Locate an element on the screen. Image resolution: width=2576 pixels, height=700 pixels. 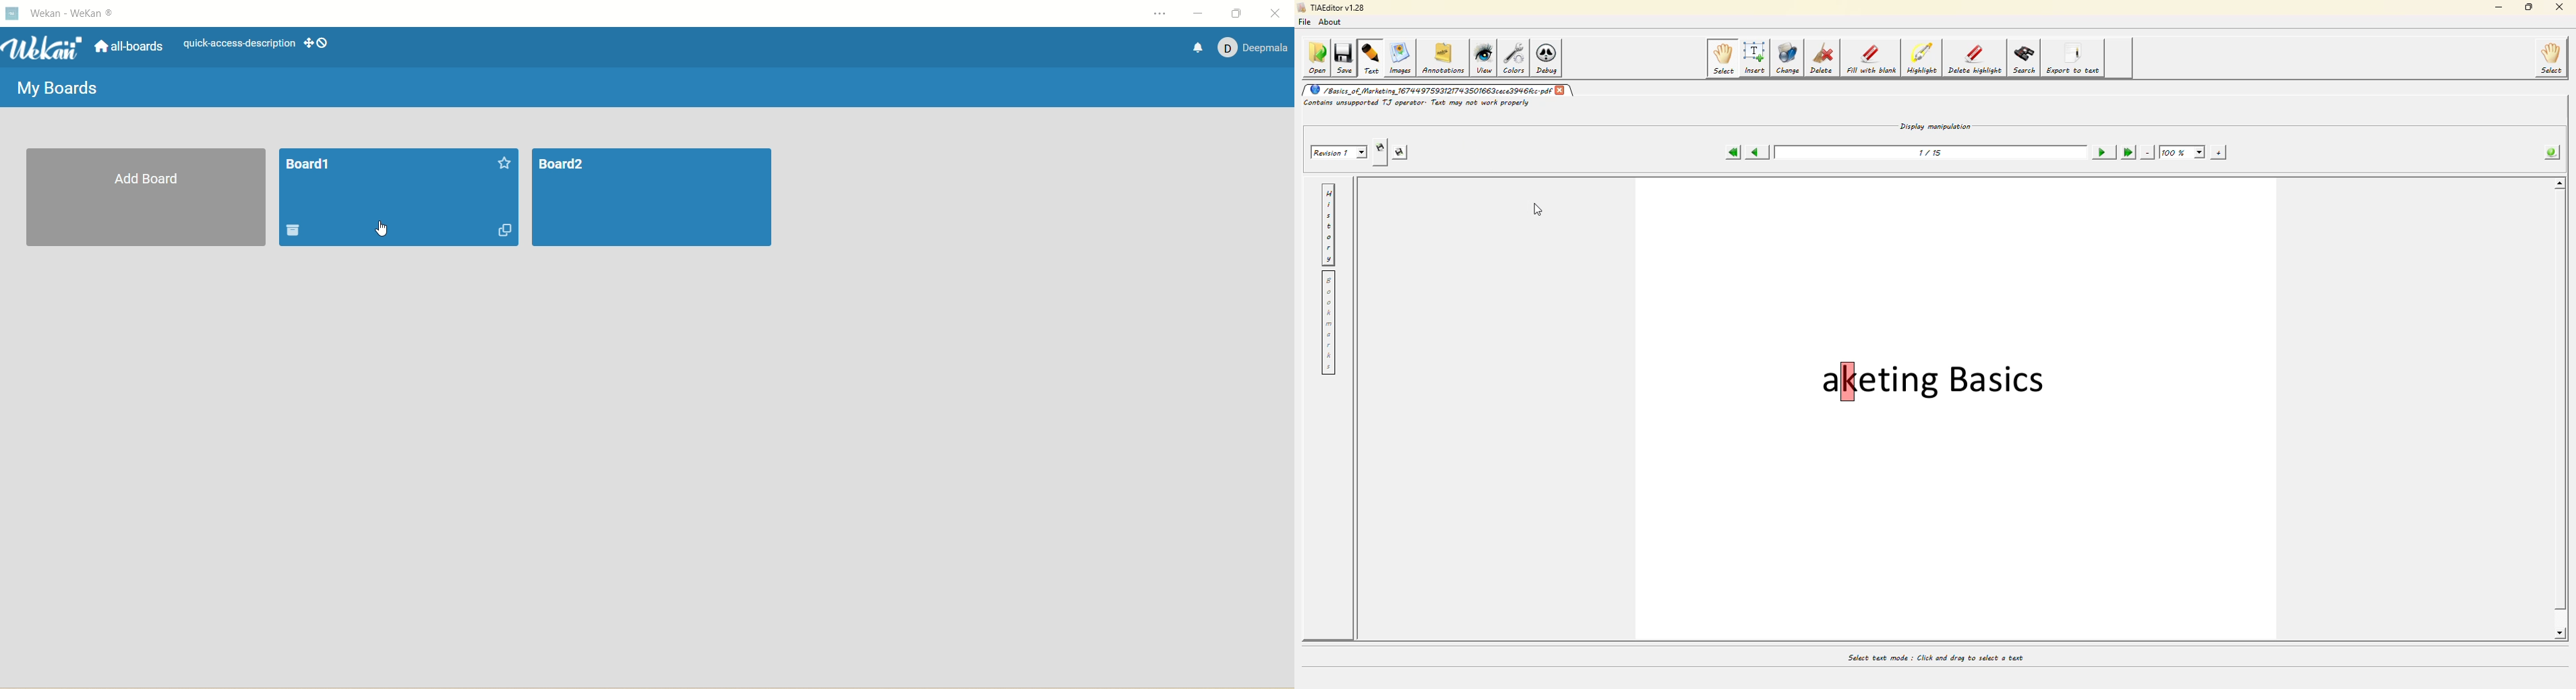
show-desktop-drag-handles is located at coordinates (316, 42).